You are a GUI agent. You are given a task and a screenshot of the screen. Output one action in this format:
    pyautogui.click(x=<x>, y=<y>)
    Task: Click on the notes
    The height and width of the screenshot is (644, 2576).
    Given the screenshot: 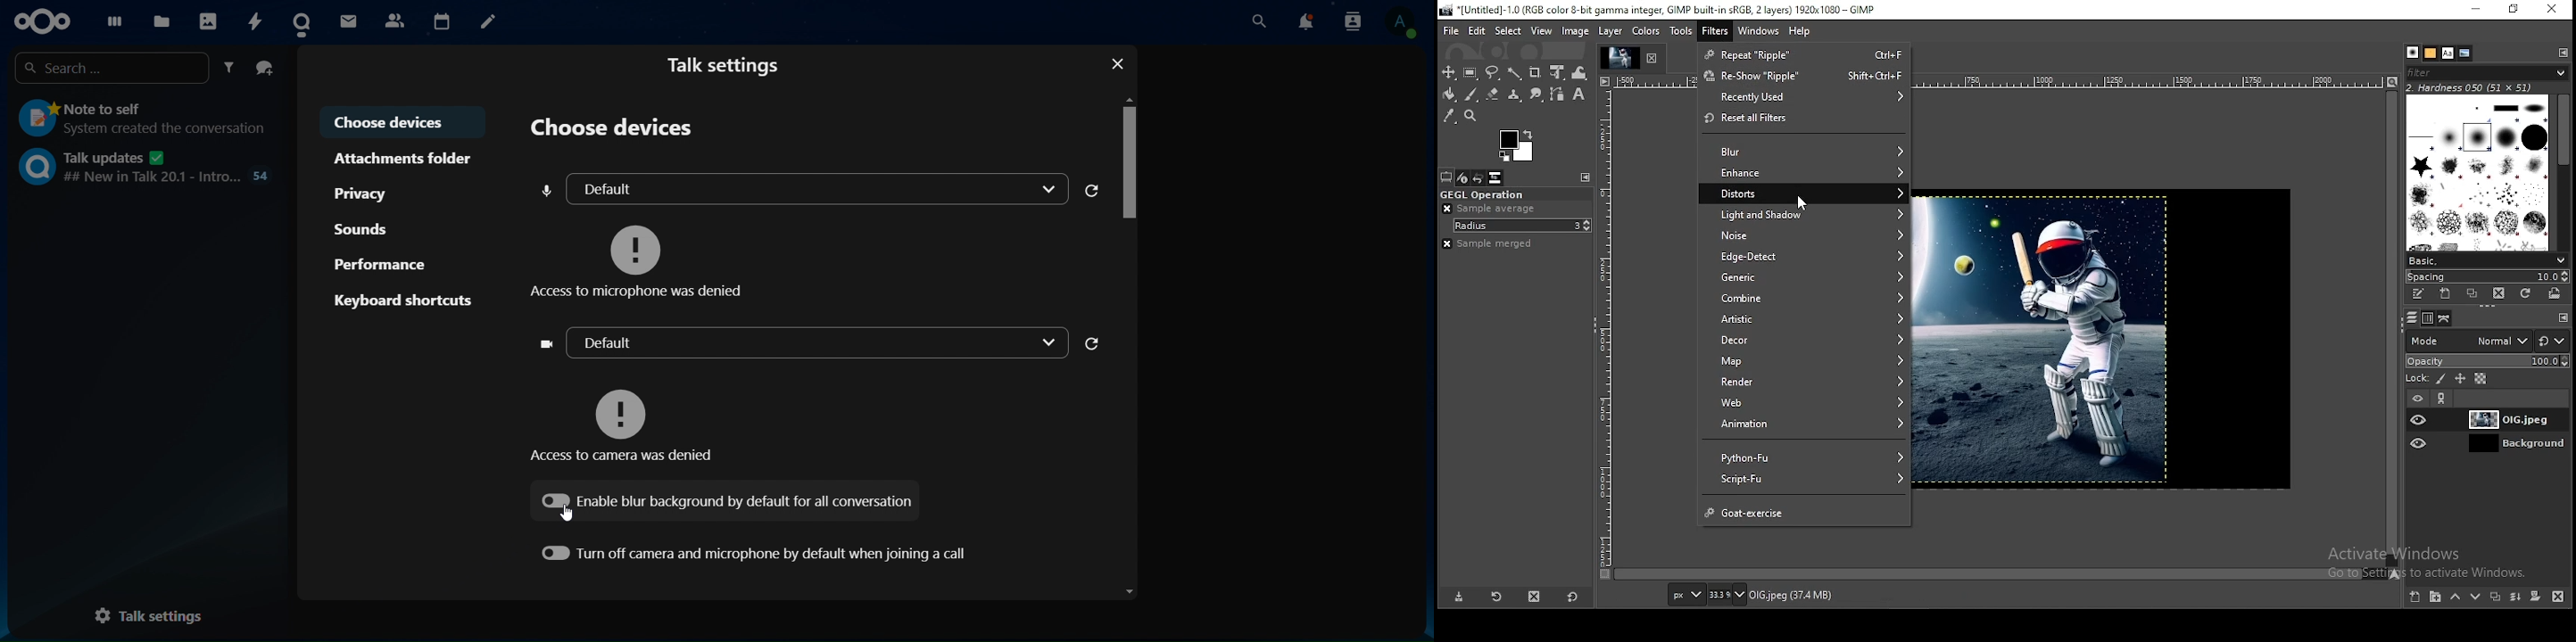 What is the action you would take?
    pyautogui.click(x=495, y=23)
    